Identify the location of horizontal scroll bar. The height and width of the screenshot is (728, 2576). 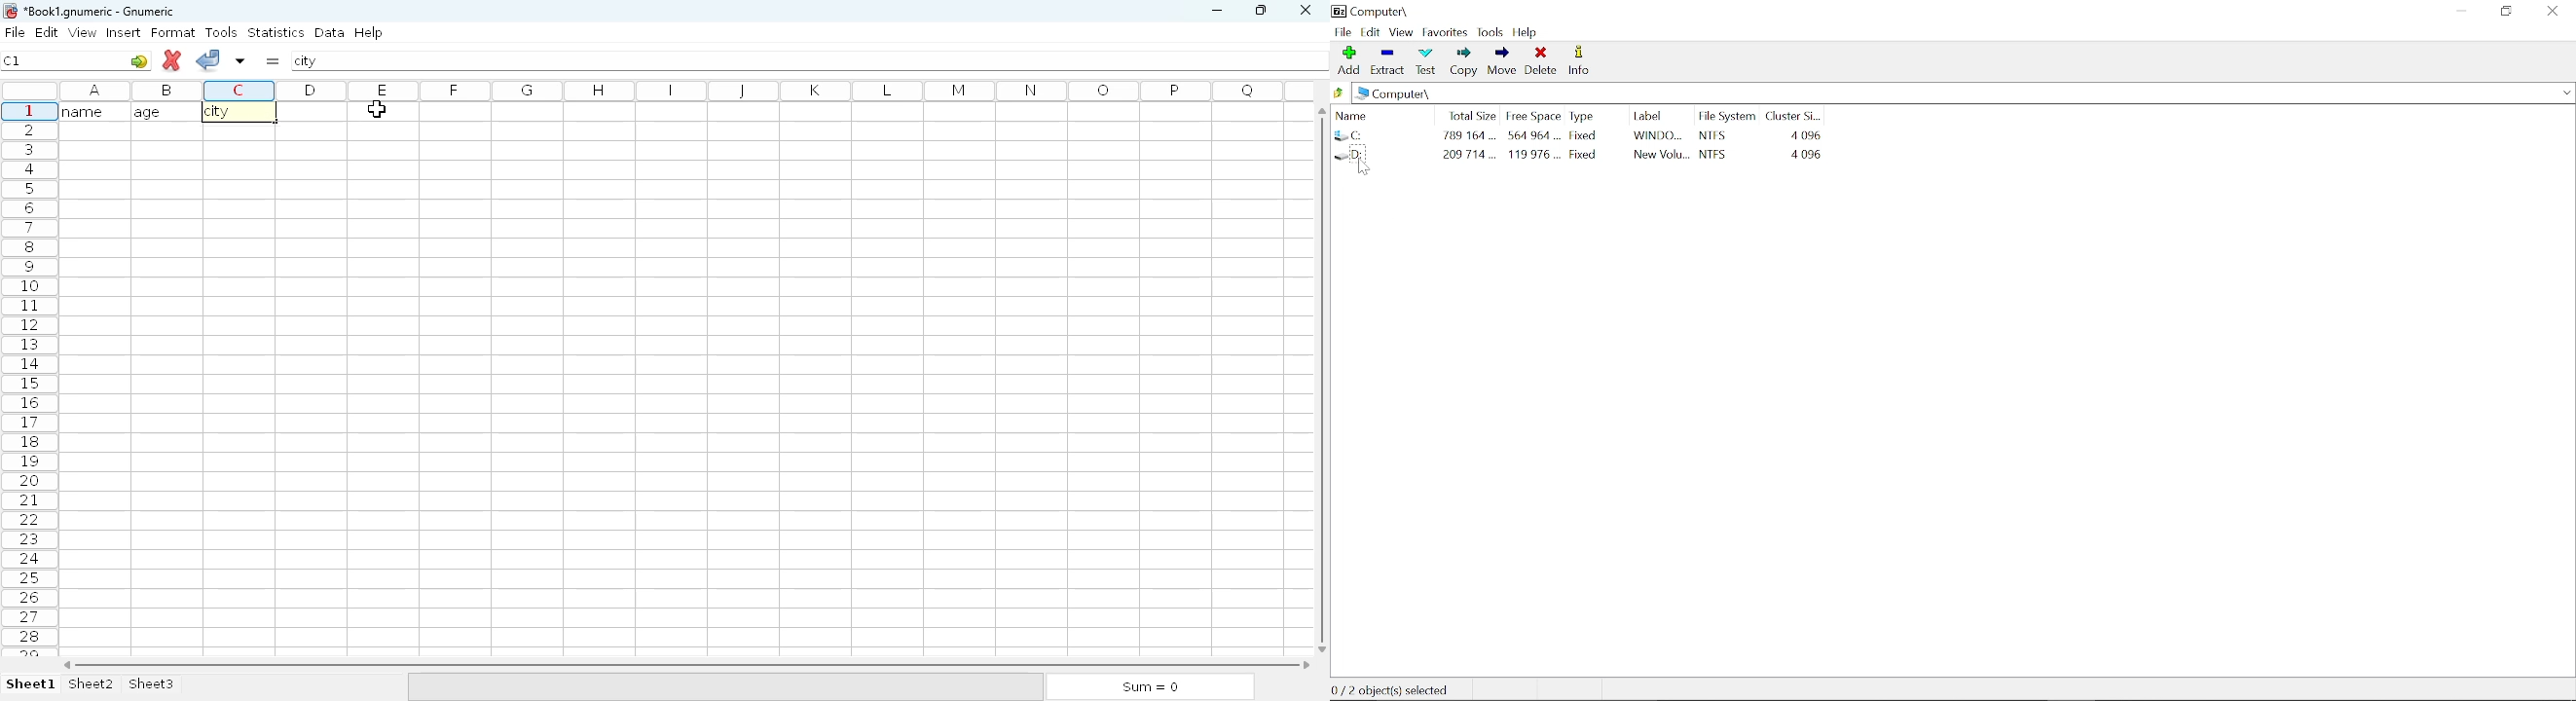
(686, 665).